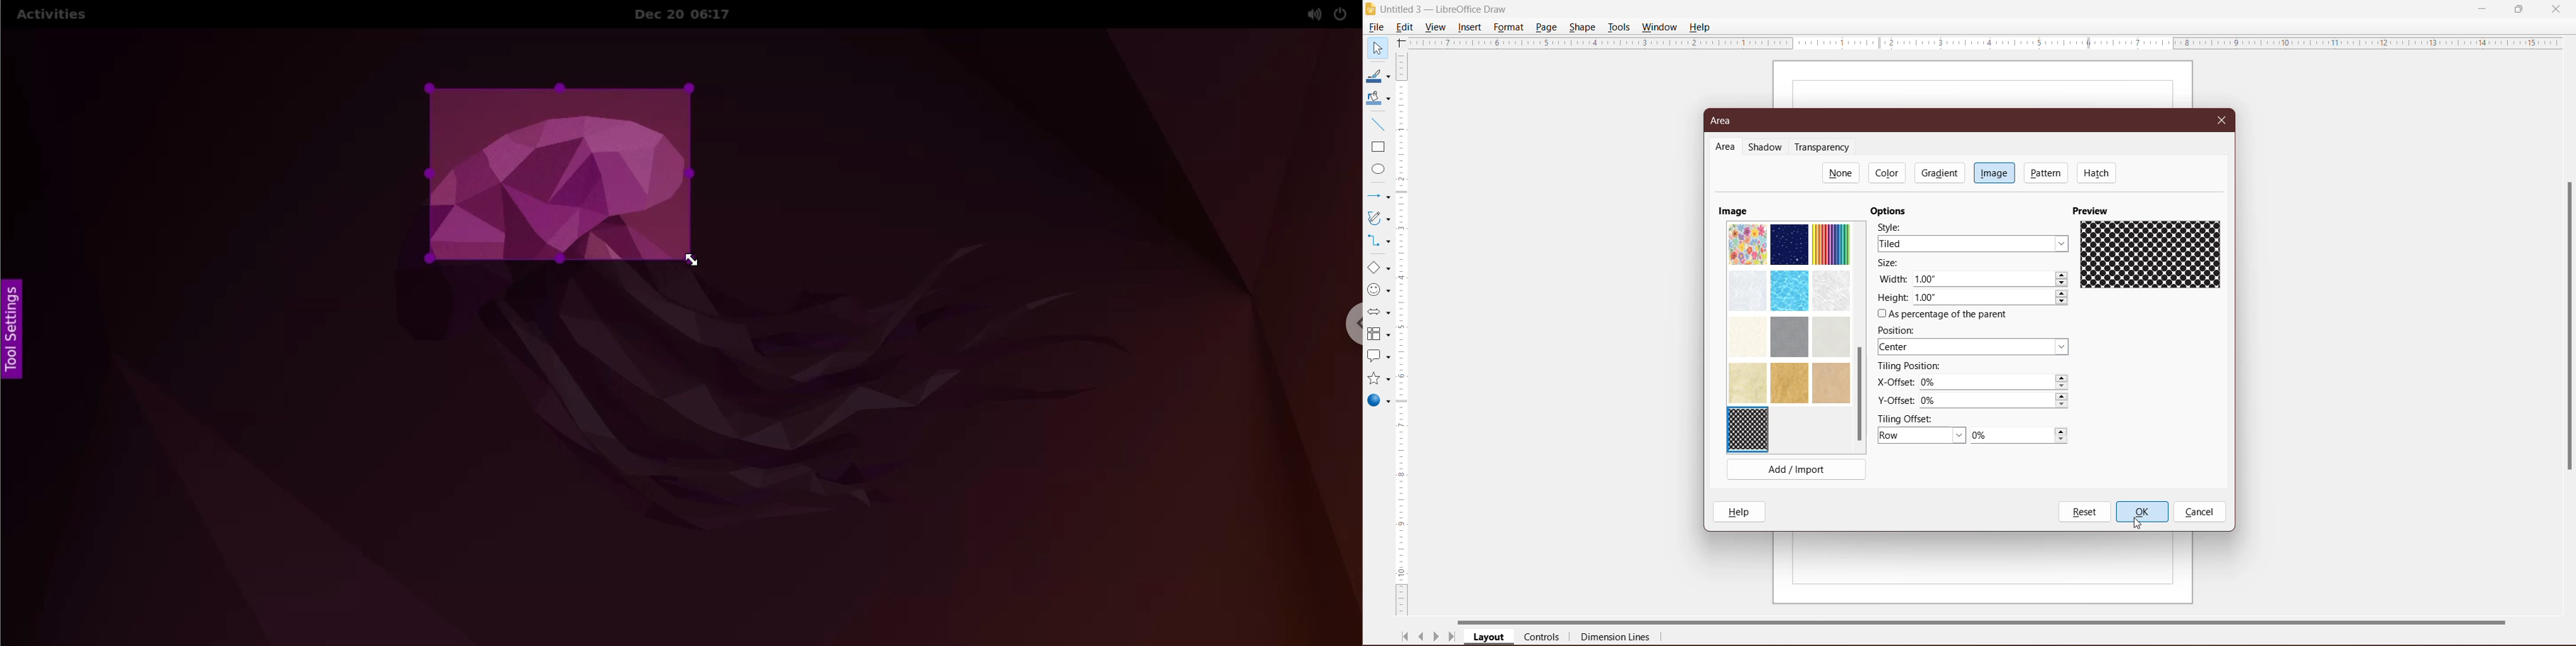 The width and height of the screenshot is (2576, 672). Describe the element at coordinates (1892, 211) in the screenshot. I see `Options` at that location.